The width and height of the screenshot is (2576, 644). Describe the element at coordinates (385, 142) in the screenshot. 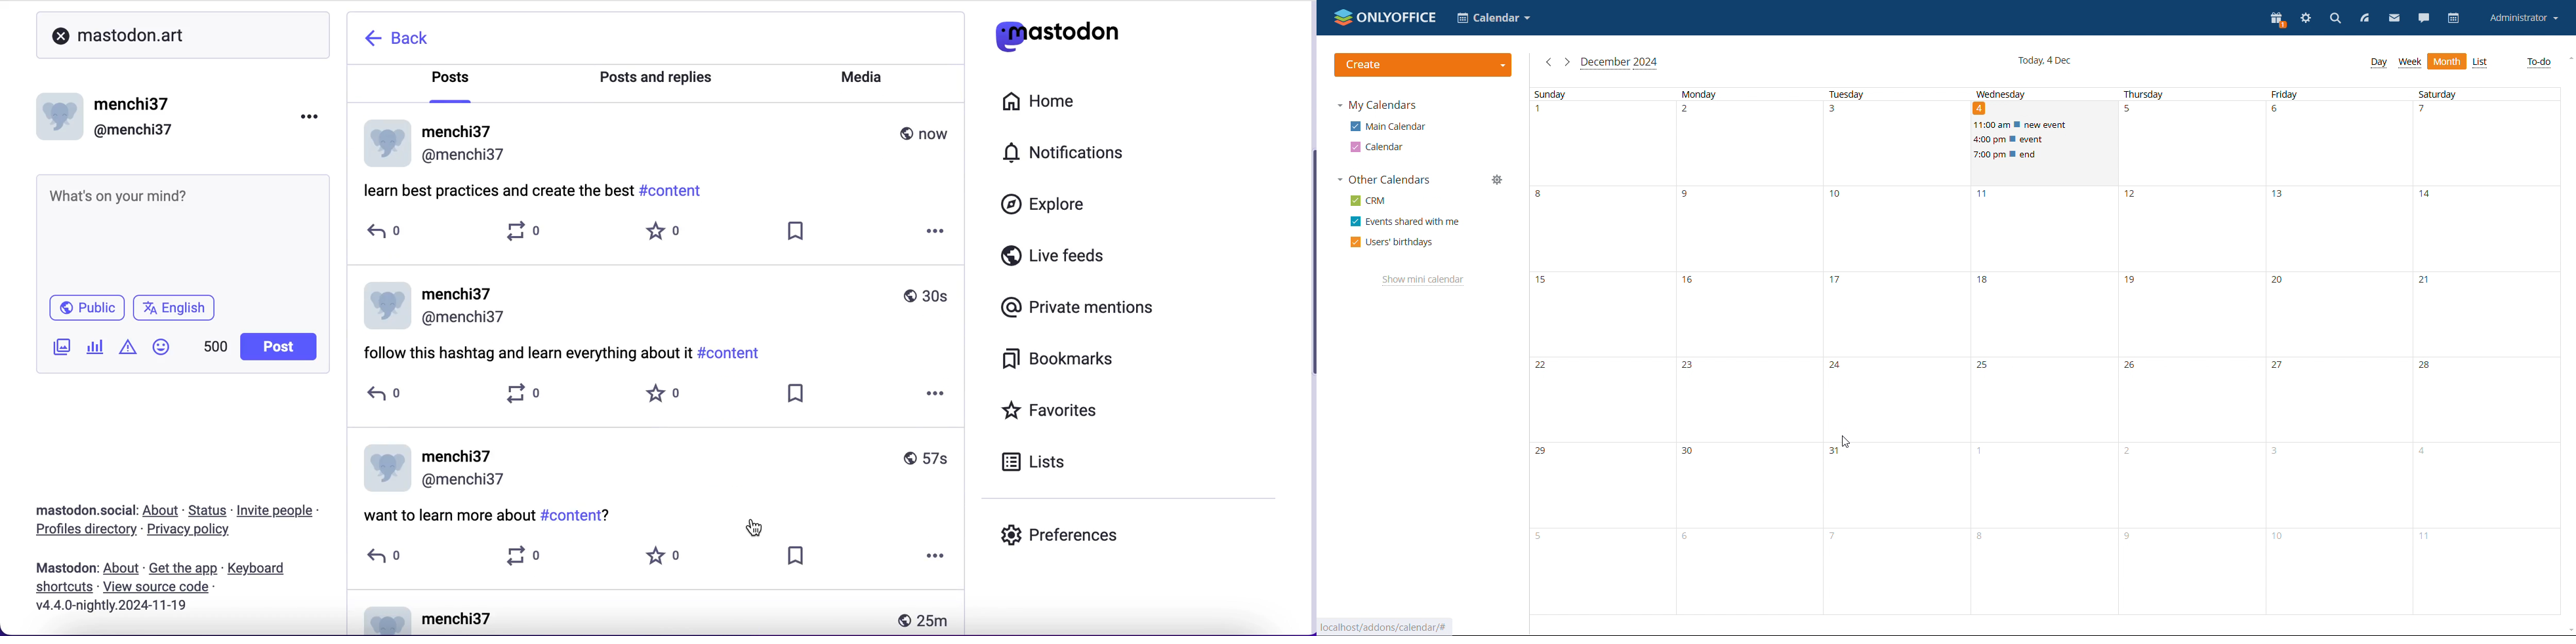

I see `display picture` at that location.